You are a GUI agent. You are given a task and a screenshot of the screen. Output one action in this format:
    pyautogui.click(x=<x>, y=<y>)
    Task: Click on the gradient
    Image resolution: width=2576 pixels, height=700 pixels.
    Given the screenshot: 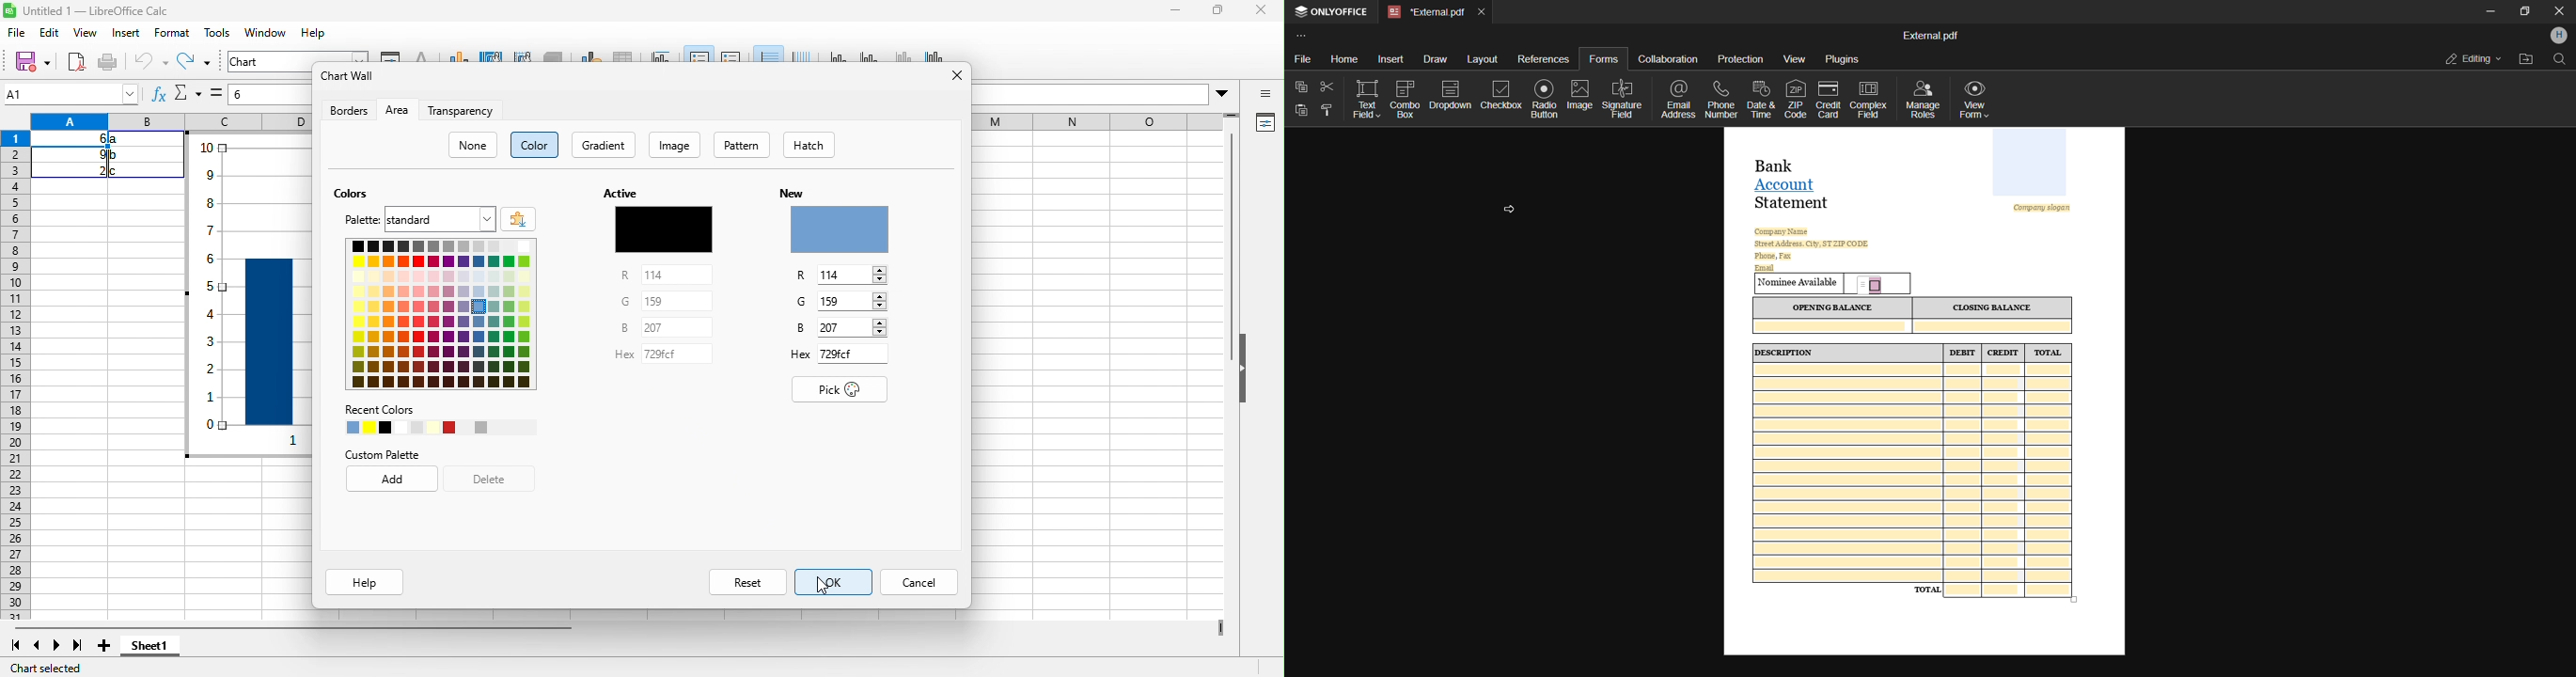 What is the action you would take?
    pyautogui.click(x=605, y=145)
    